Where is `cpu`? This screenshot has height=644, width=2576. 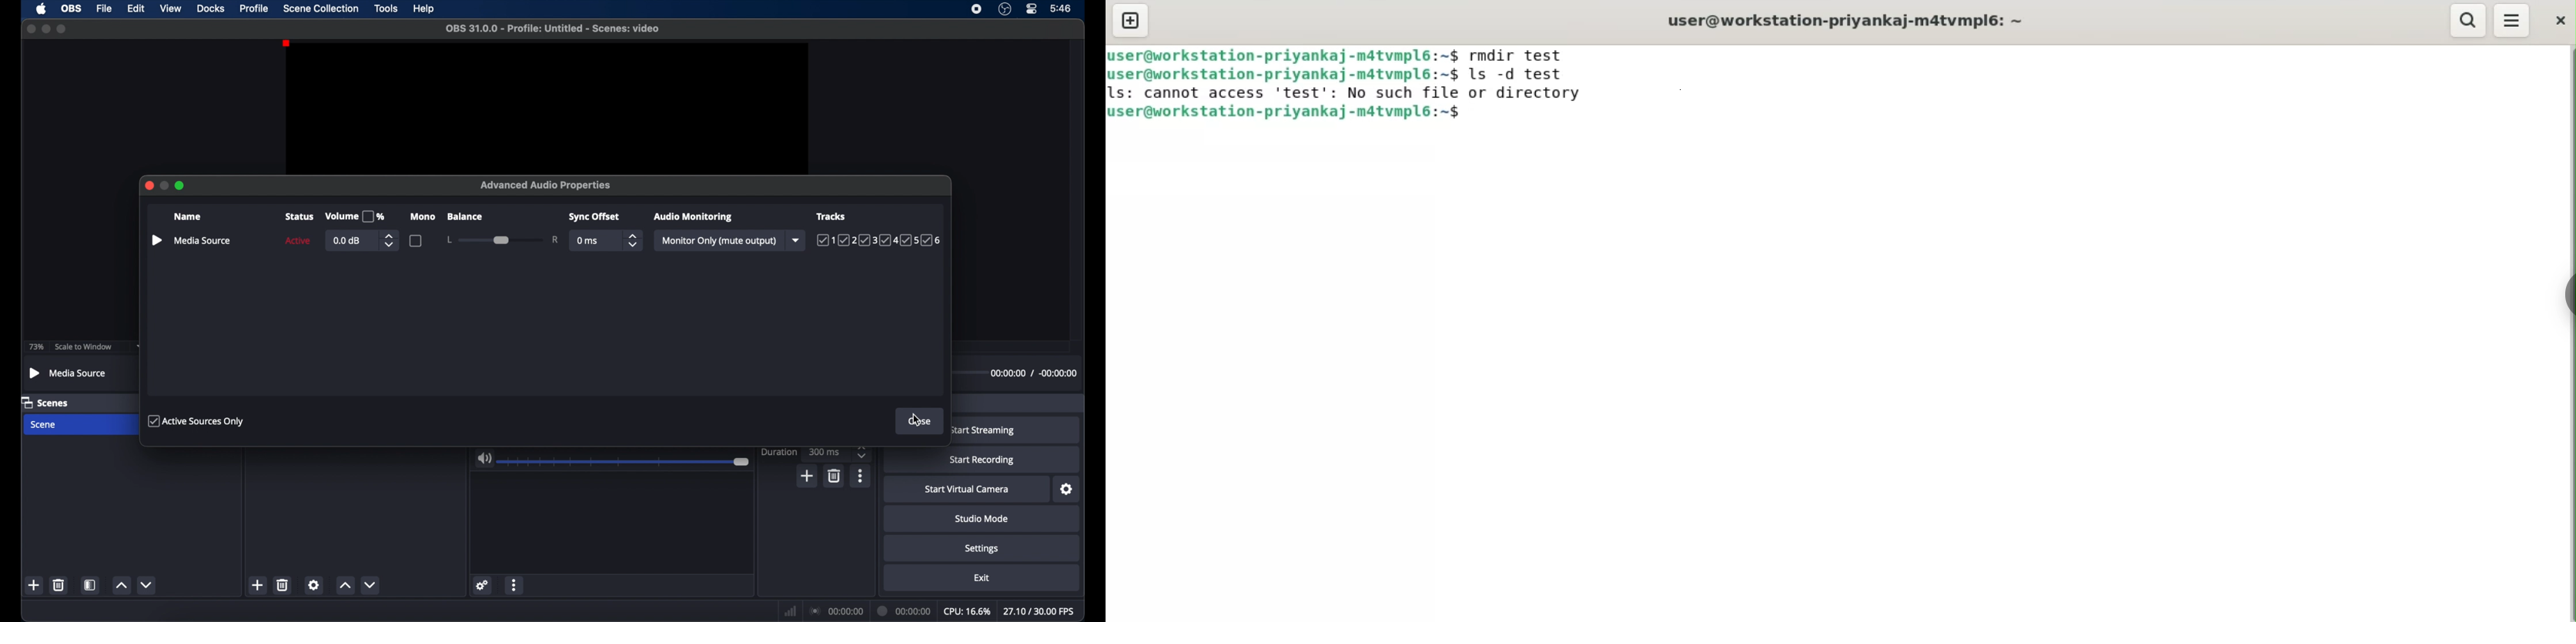
cpu is located at coordinates (967, 612).